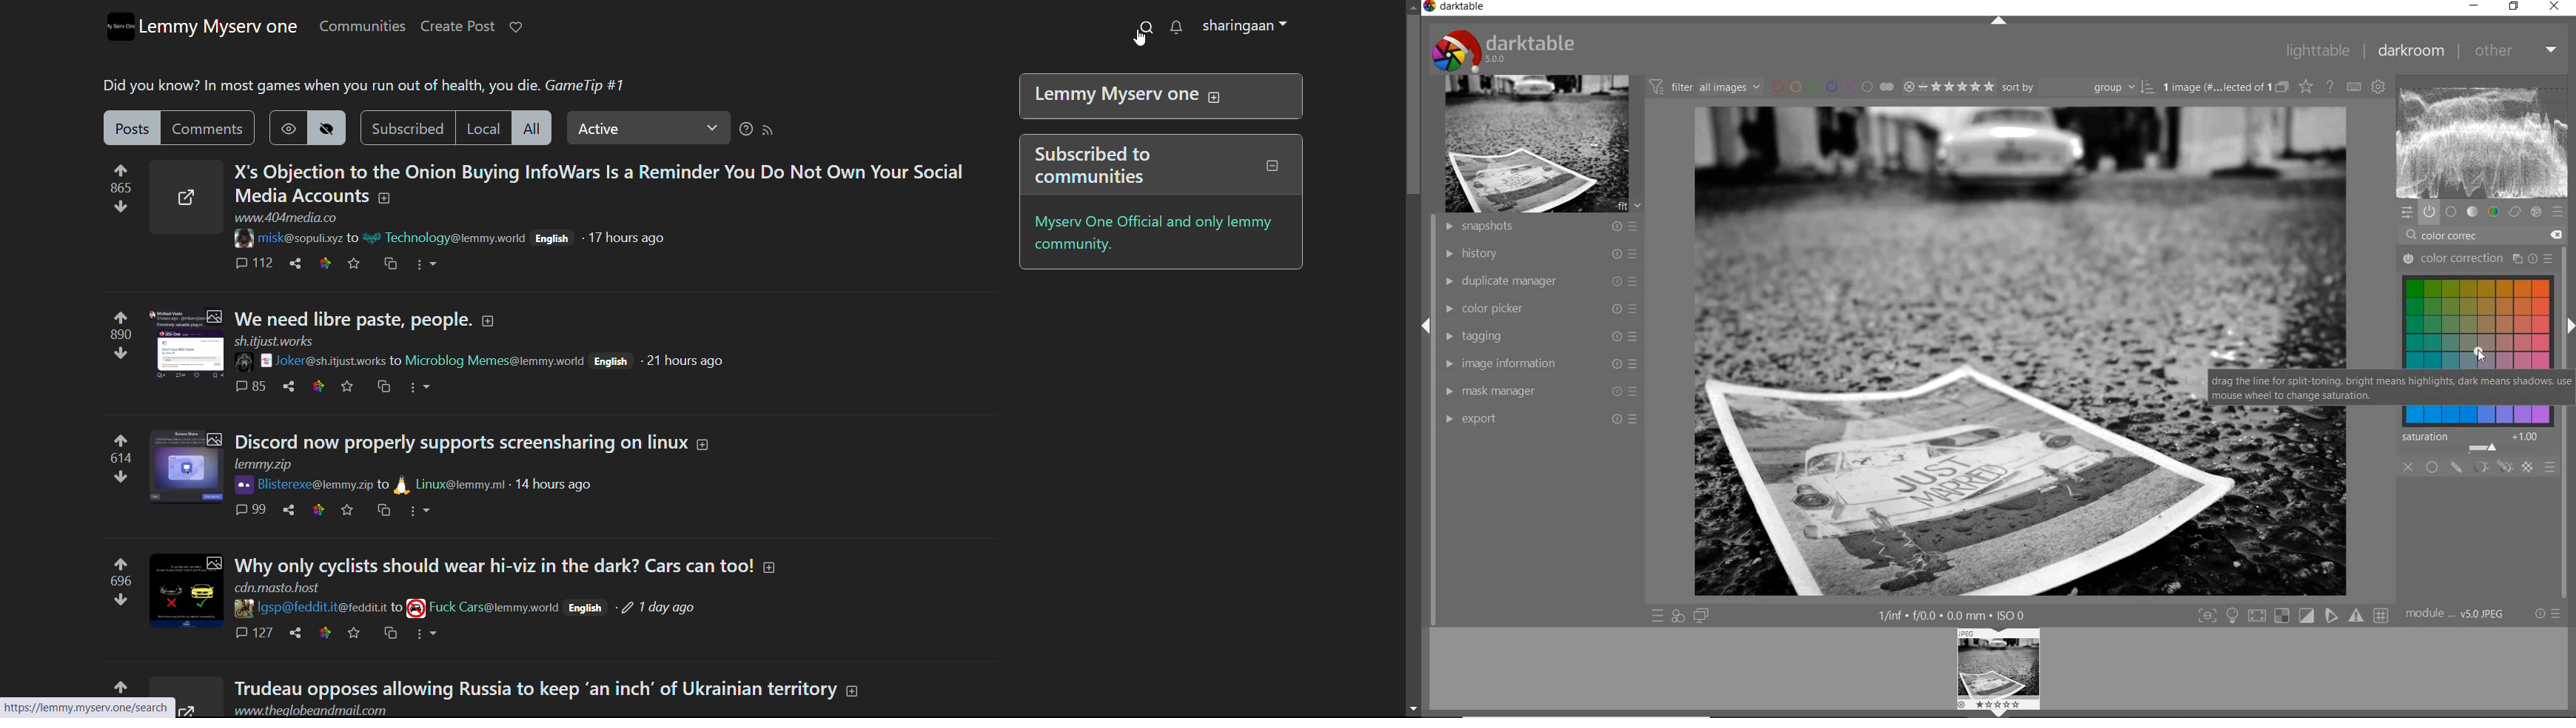  Describe the element at coordinates (535, 127) in the screenshot. I see `all` at that location.